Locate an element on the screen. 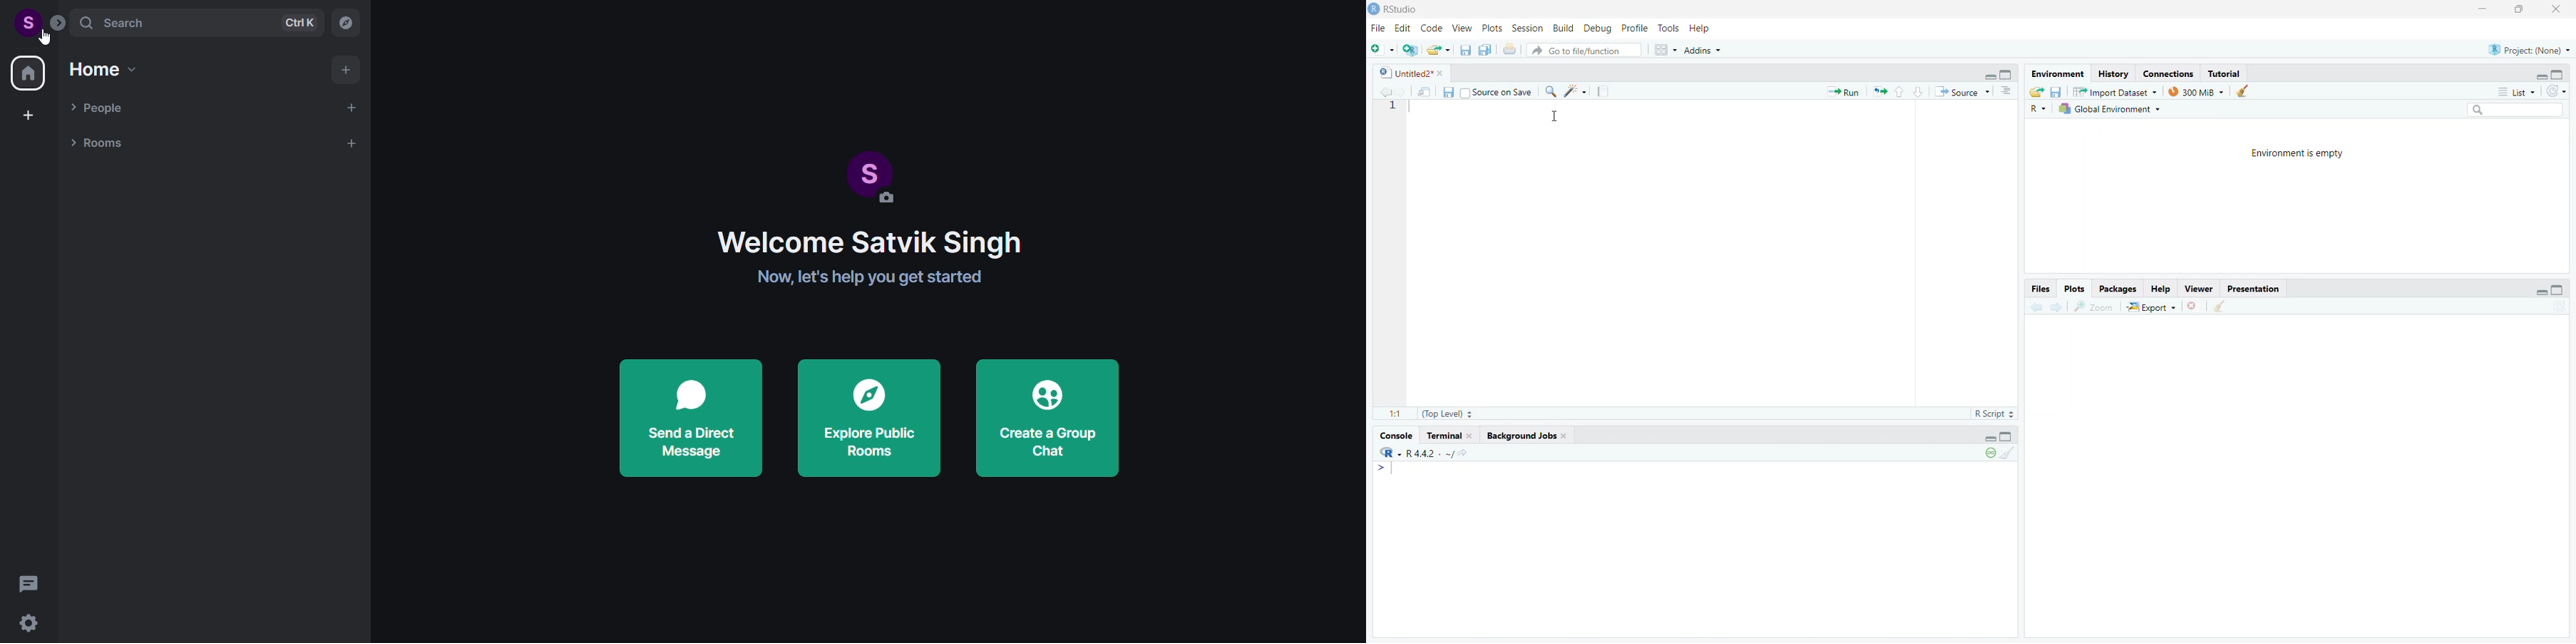 The image size is (2576, 644). start chat is located at coordinates (352, 107).